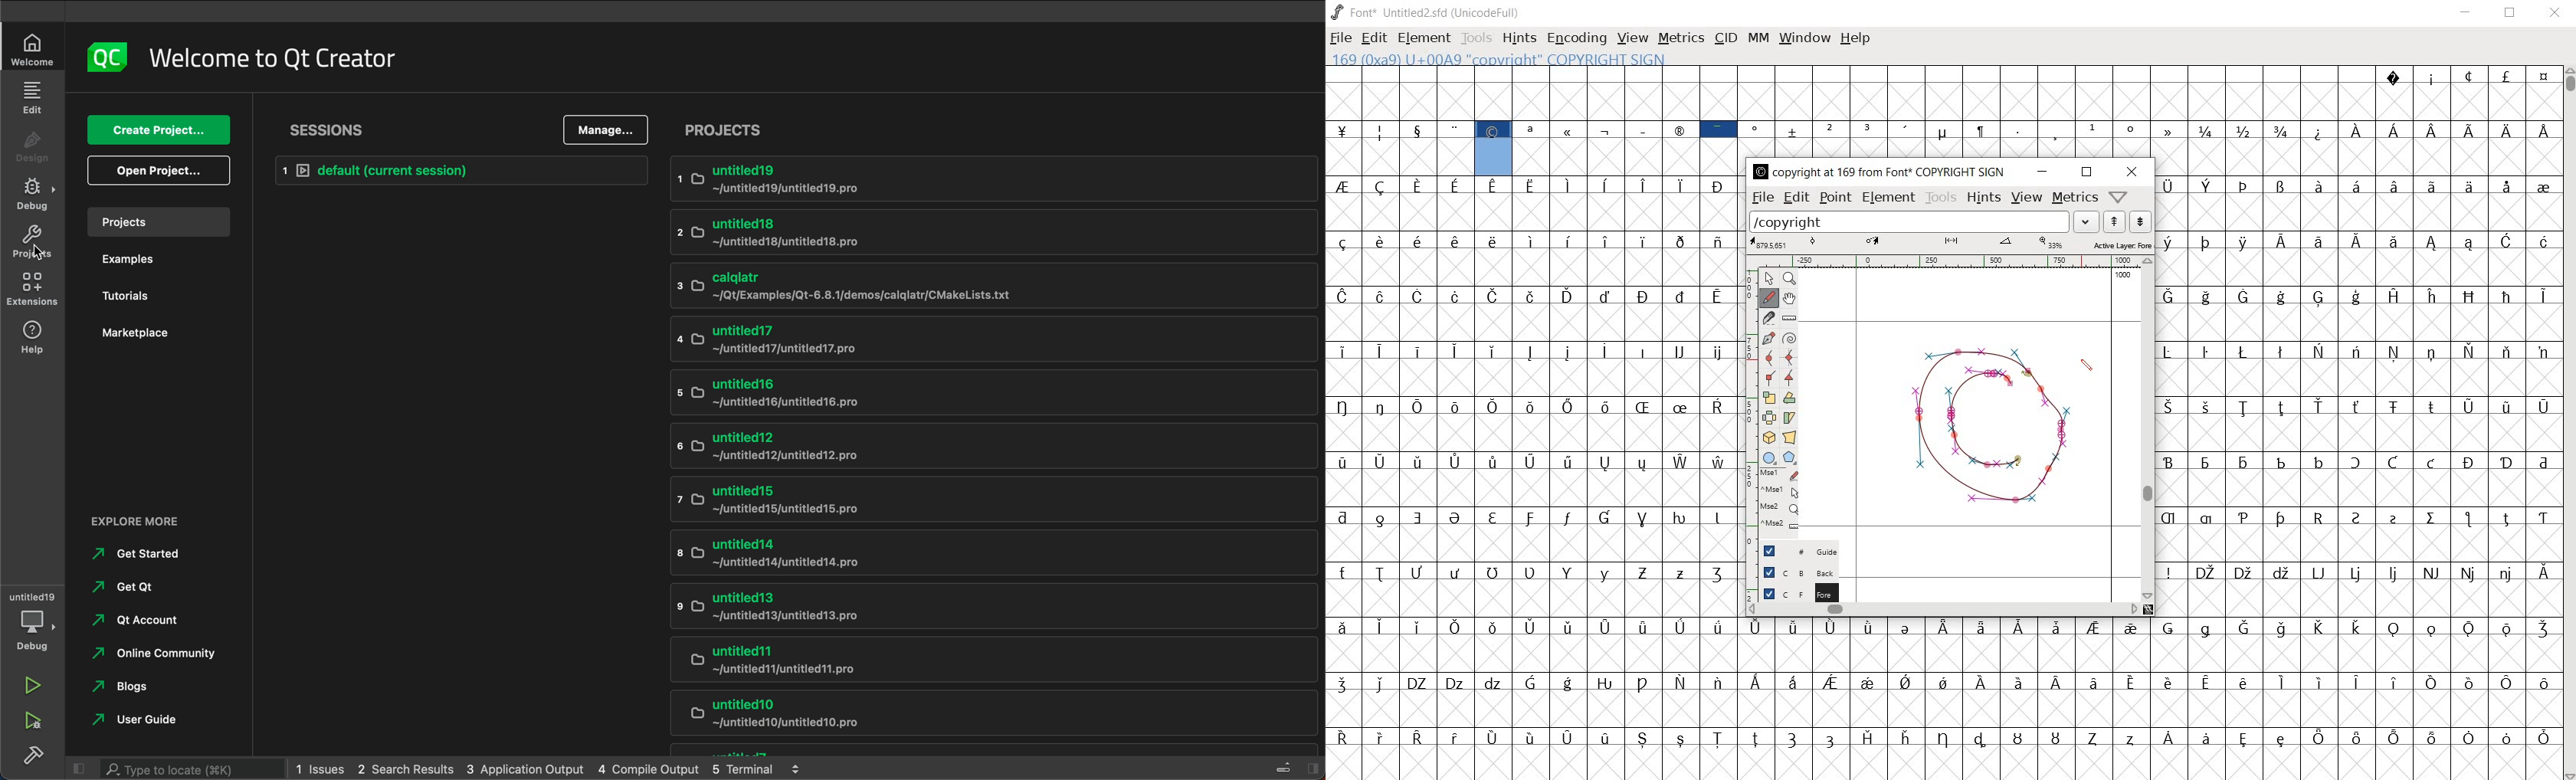  Describe the element at coordinates (1789, 458) in the screenshot. I see `polygon or star` at that location.